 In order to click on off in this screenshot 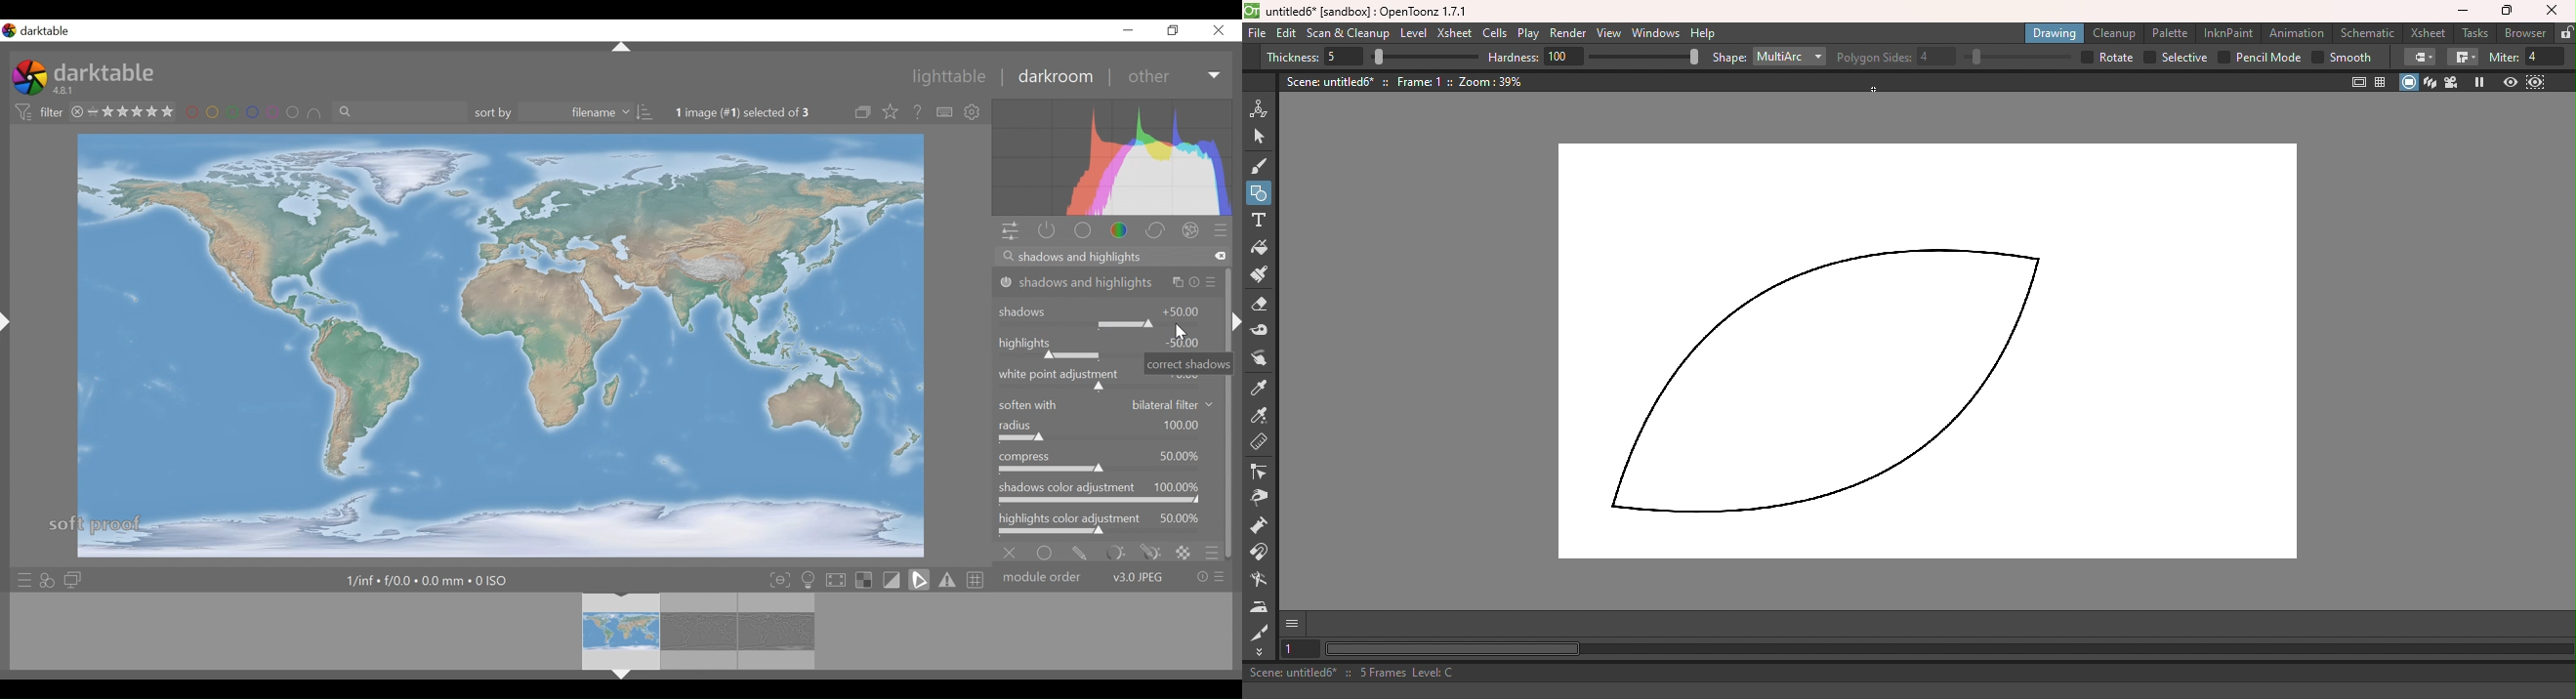, I will do `click(1013, 551)`.